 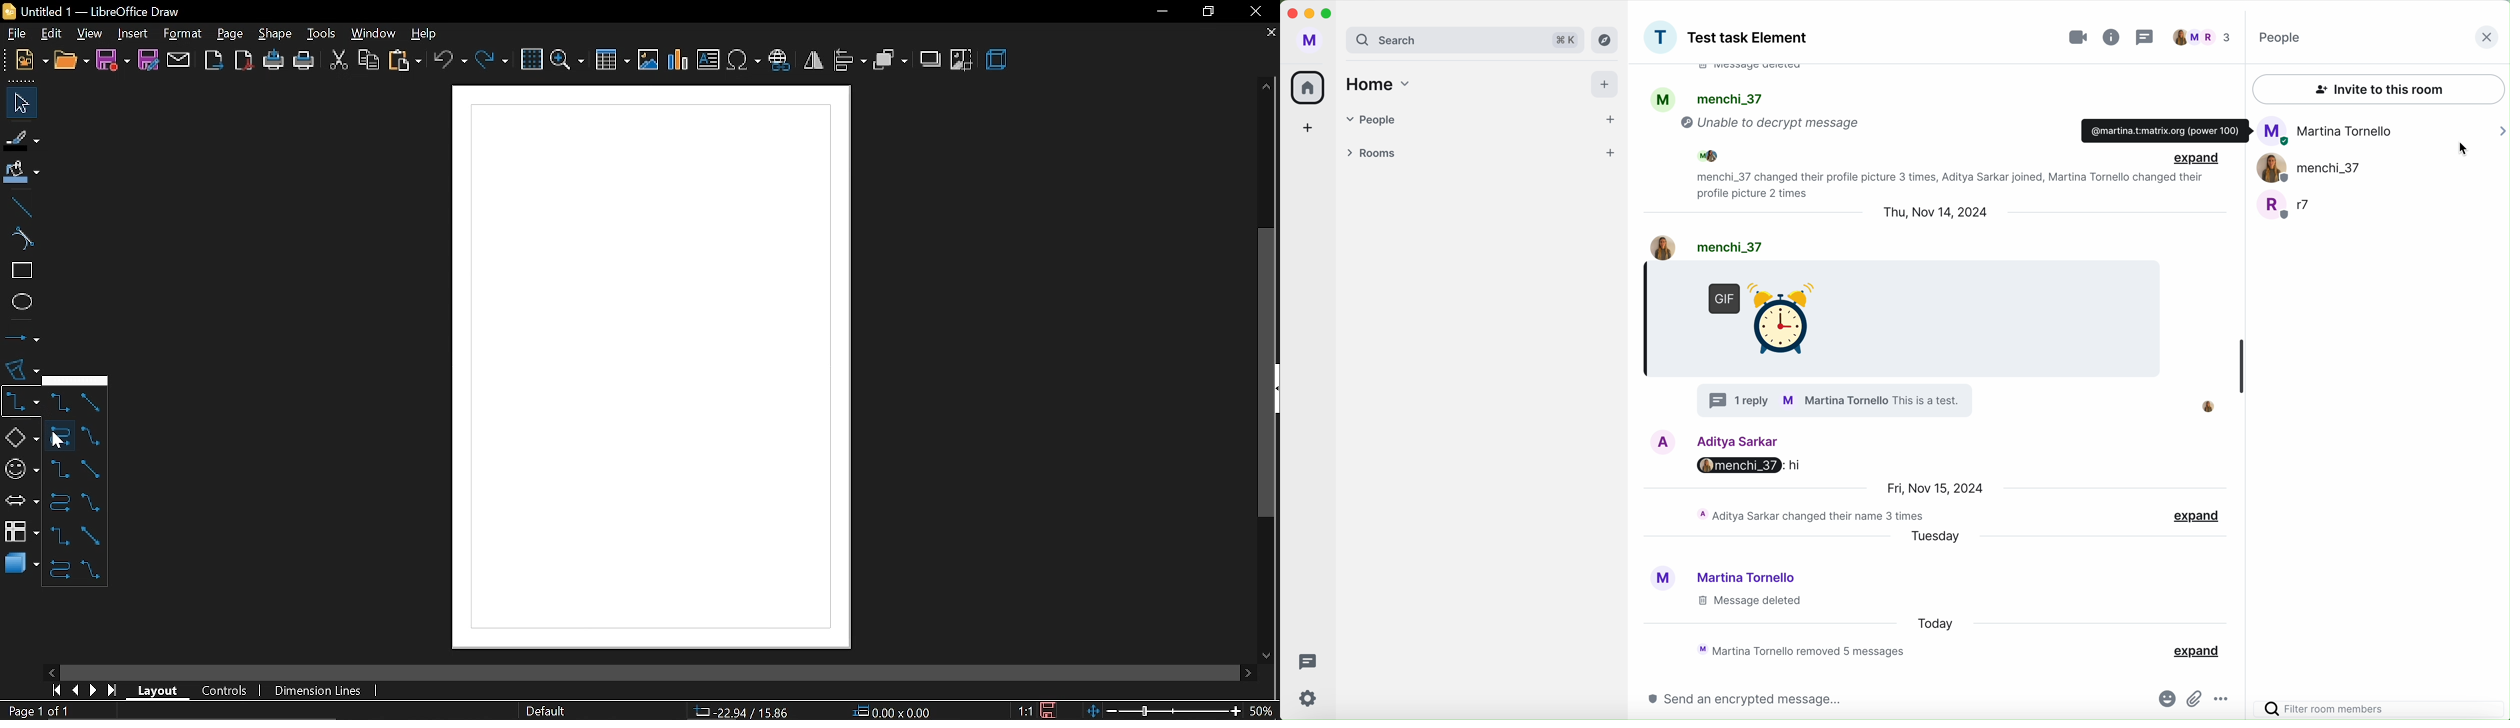 What do you see at coordinates (1806, 650) in the screenshot?
I see `activity chat` at bounding box center [1806, 650].